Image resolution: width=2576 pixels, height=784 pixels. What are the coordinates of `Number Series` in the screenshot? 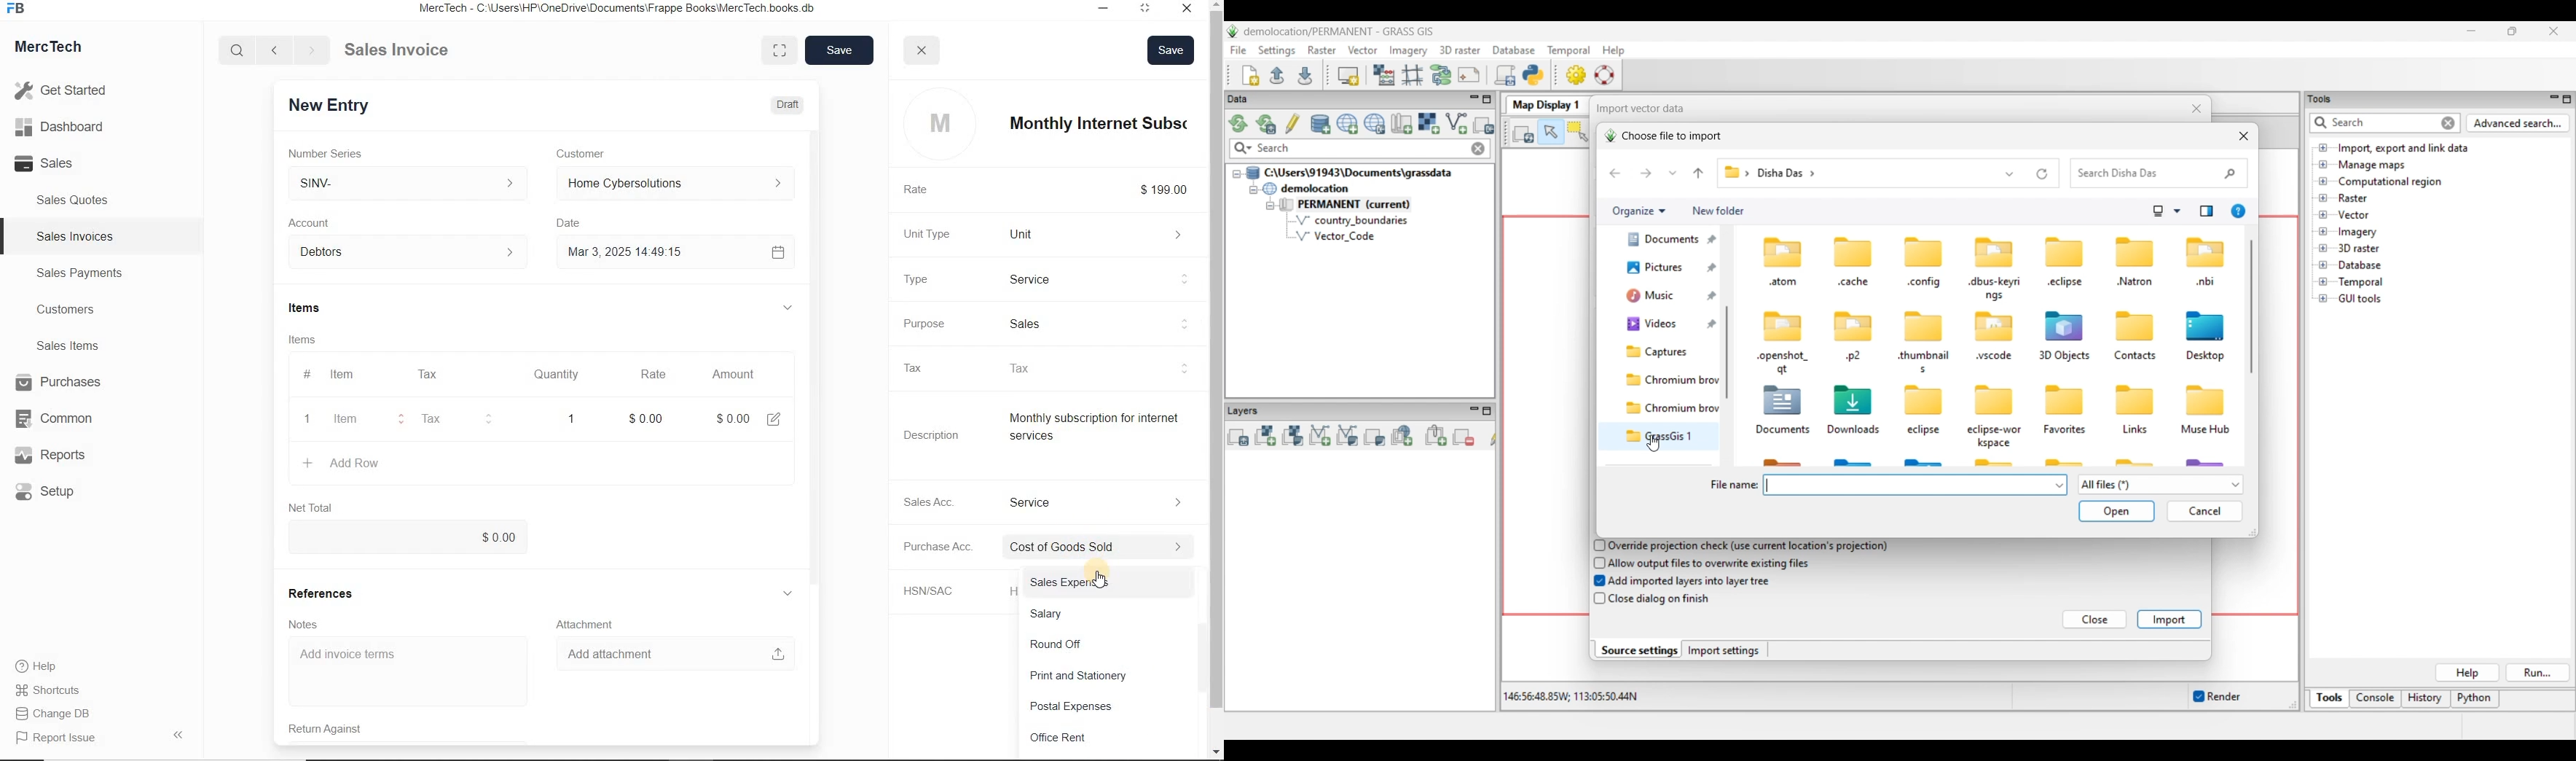 It's located at (342, 152).